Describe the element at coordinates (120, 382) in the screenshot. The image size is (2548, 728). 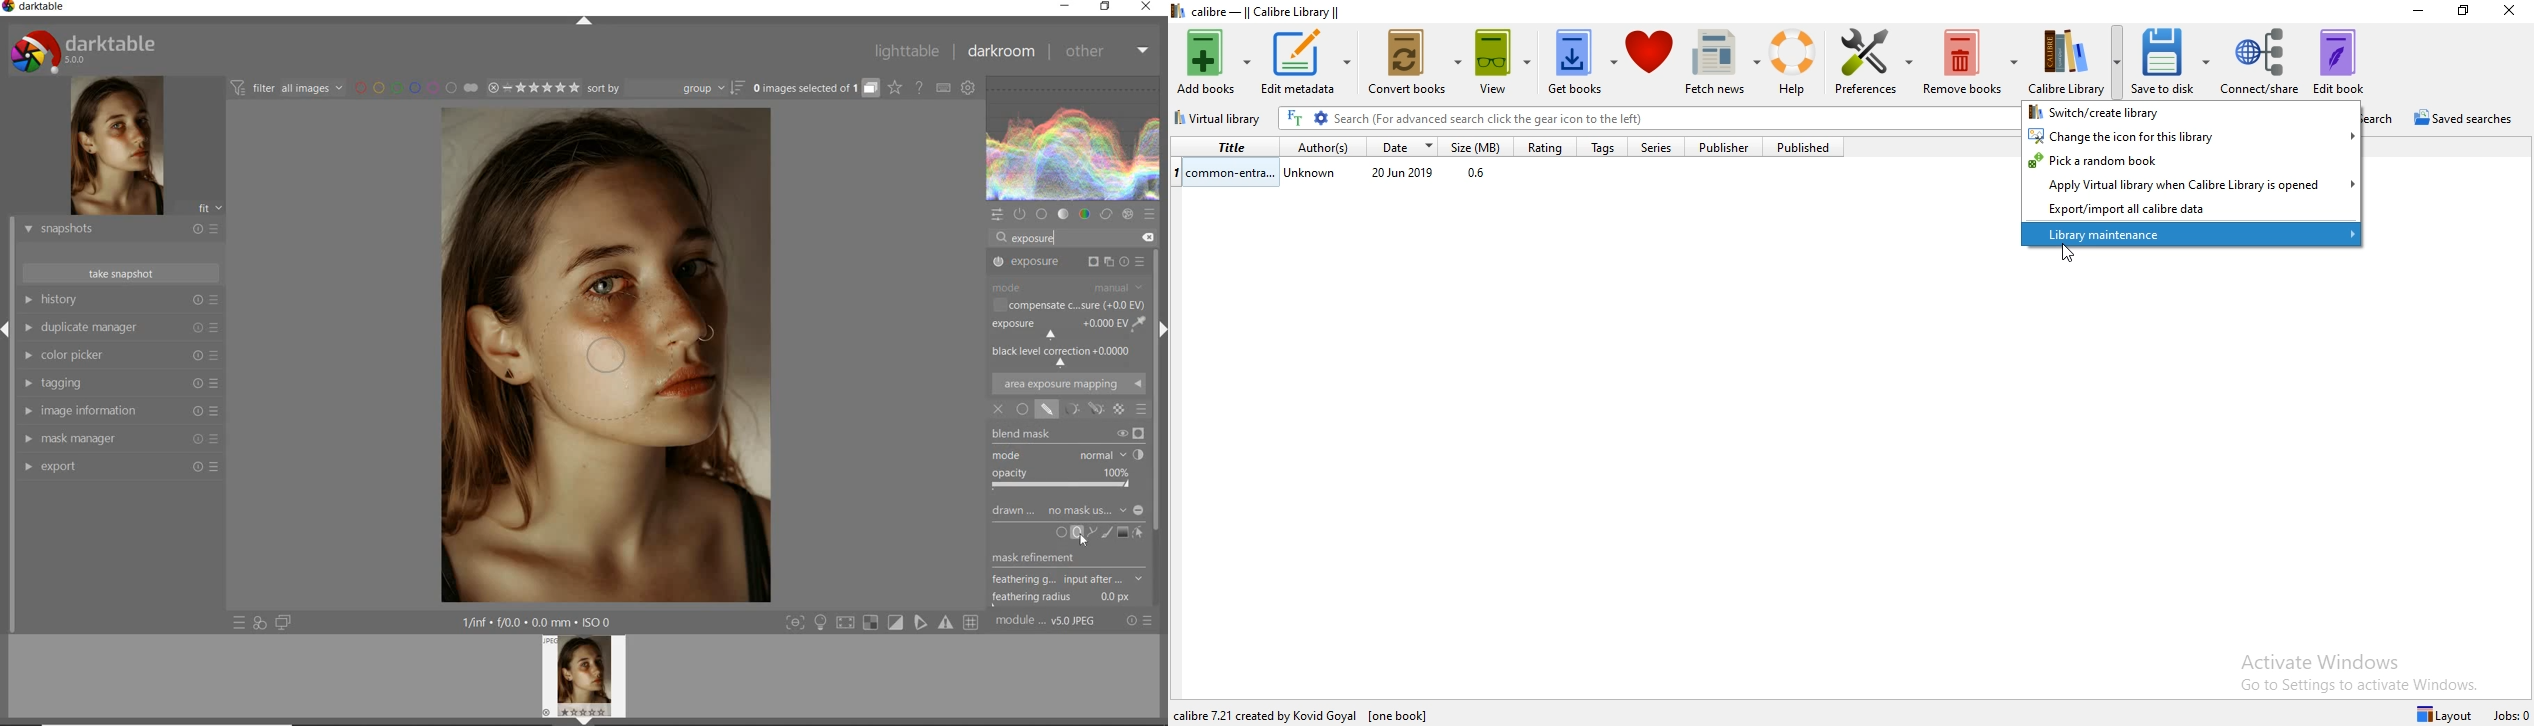
I see `tagging` at that location.